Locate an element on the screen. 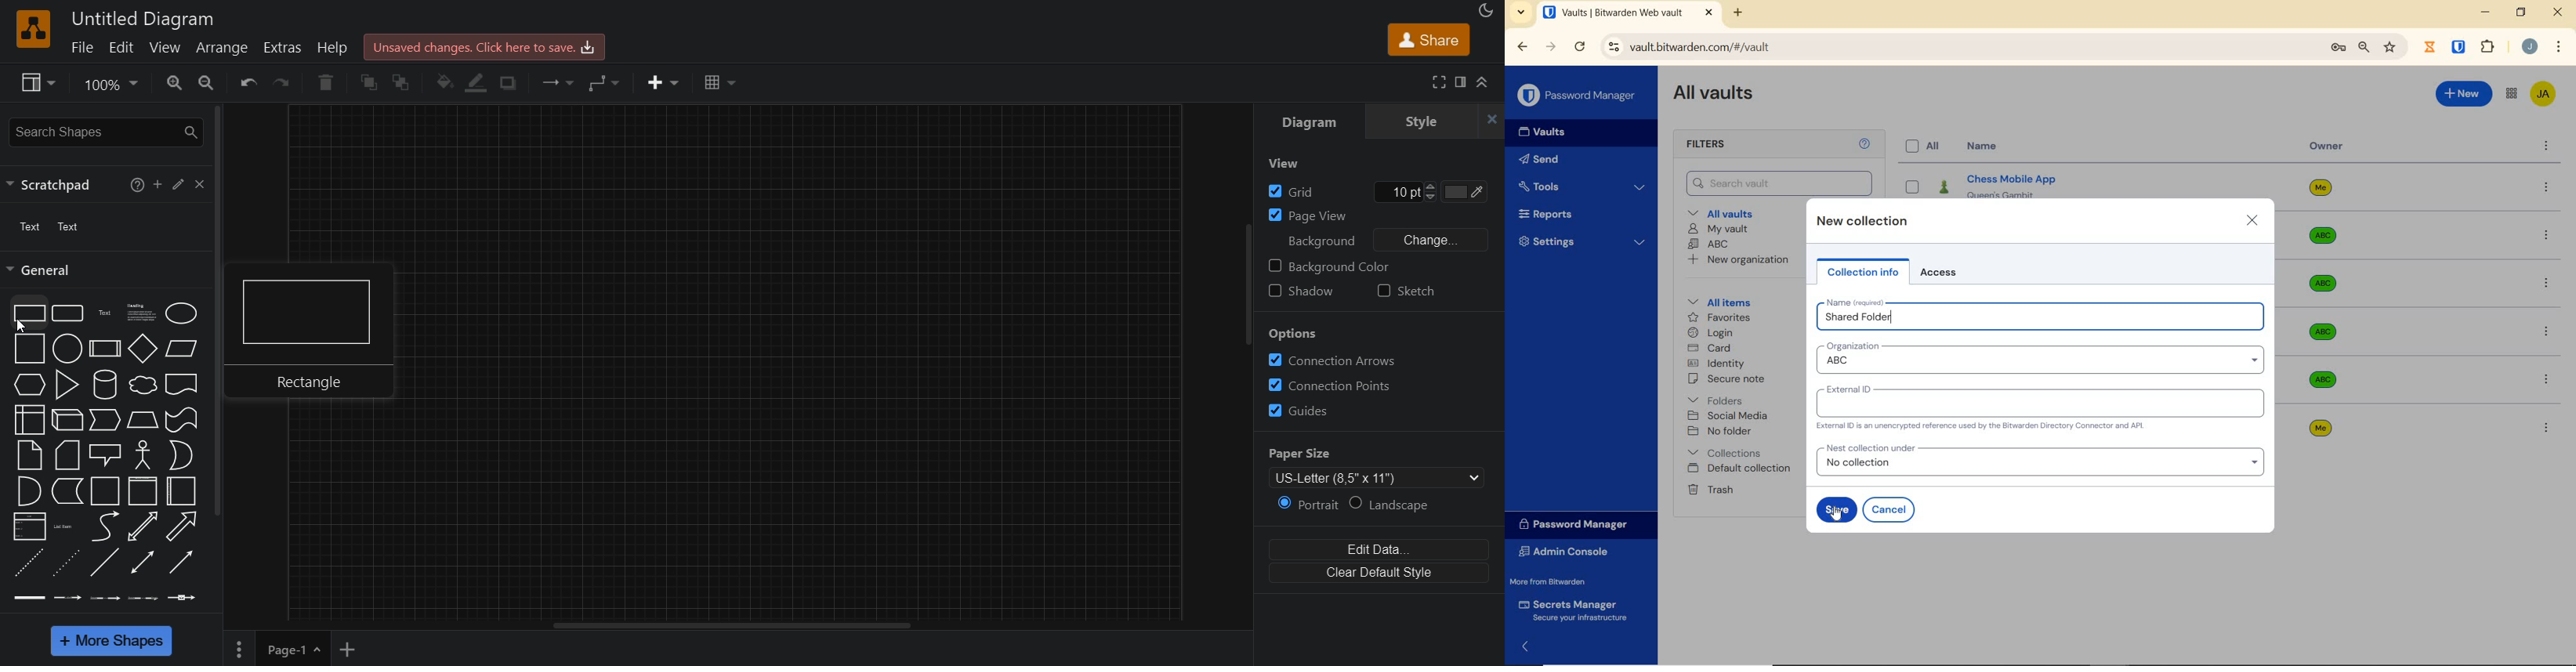  logo is located at coordinates (34, 29).